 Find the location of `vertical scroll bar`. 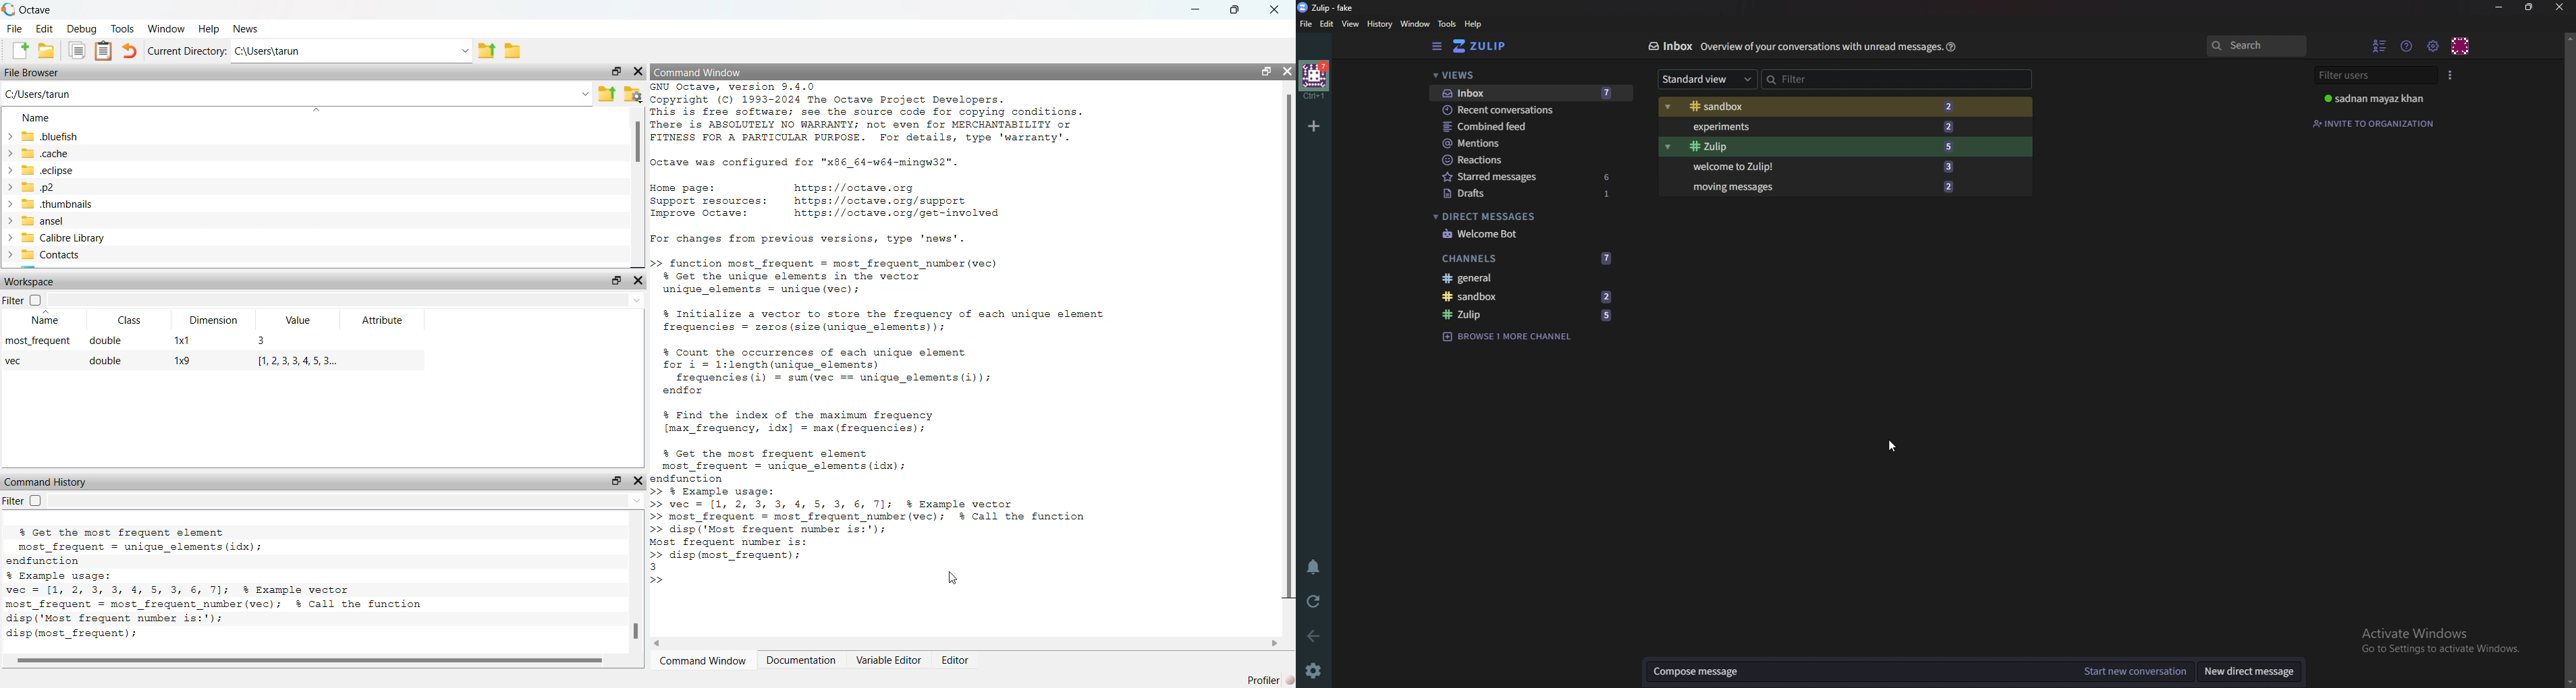

vertical scroll bar is located at coordinates (1286, 357).